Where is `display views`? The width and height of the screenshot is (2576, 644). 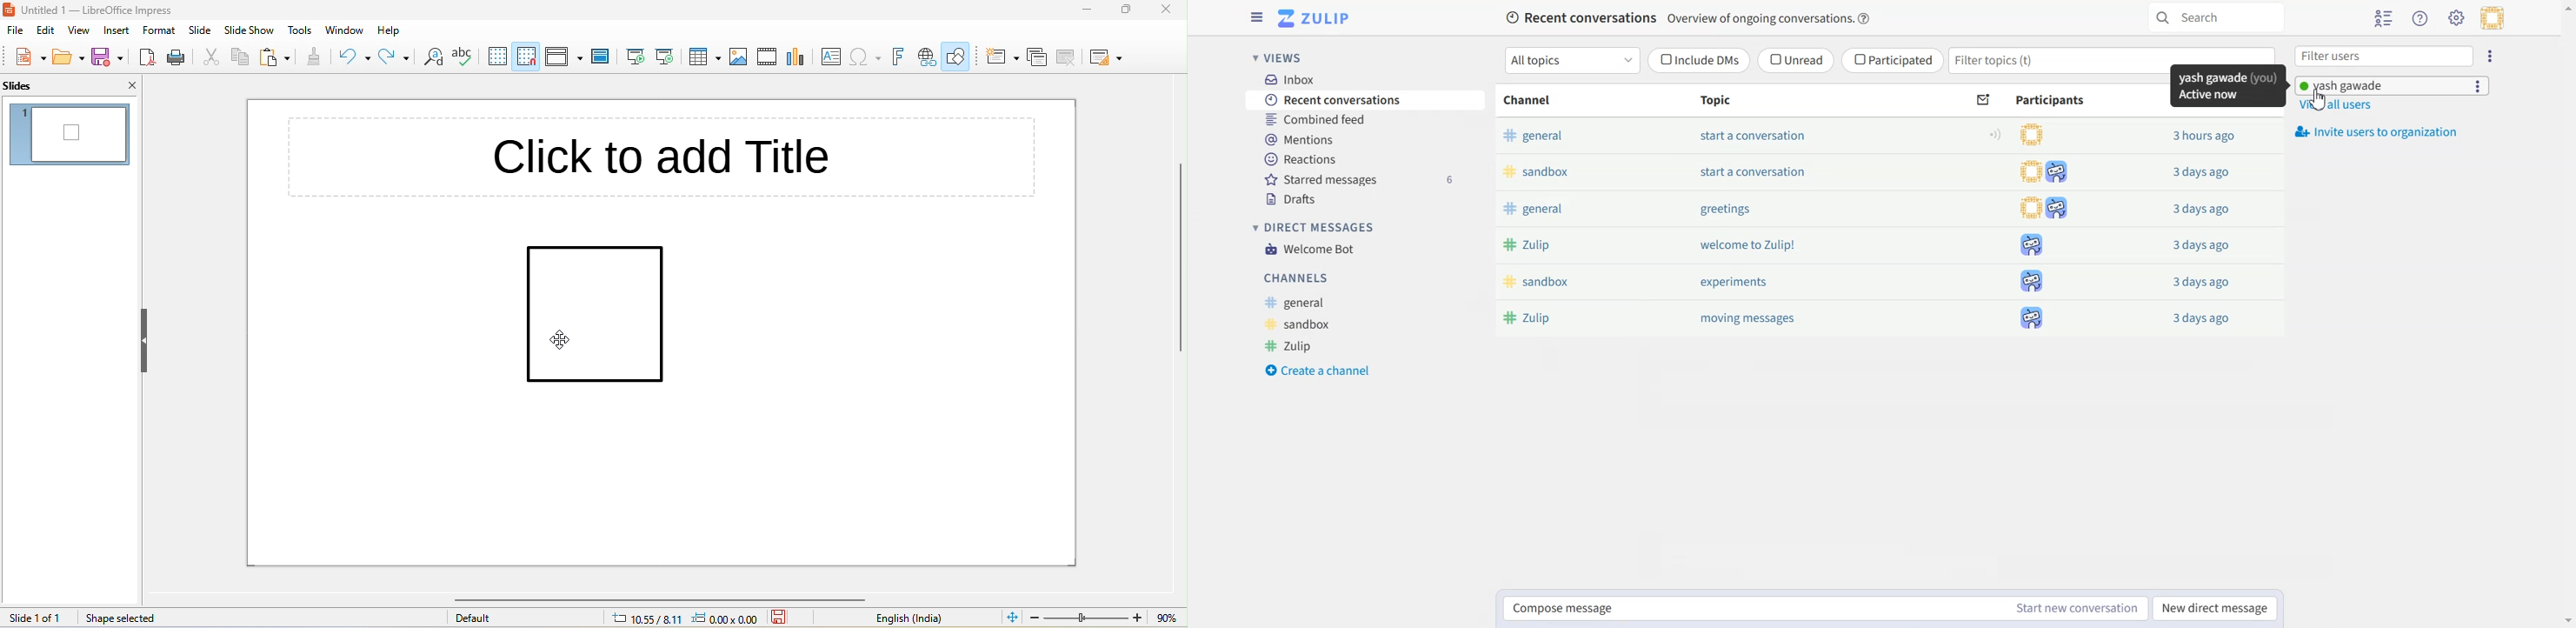
display views is located at coordinates (565, 56).